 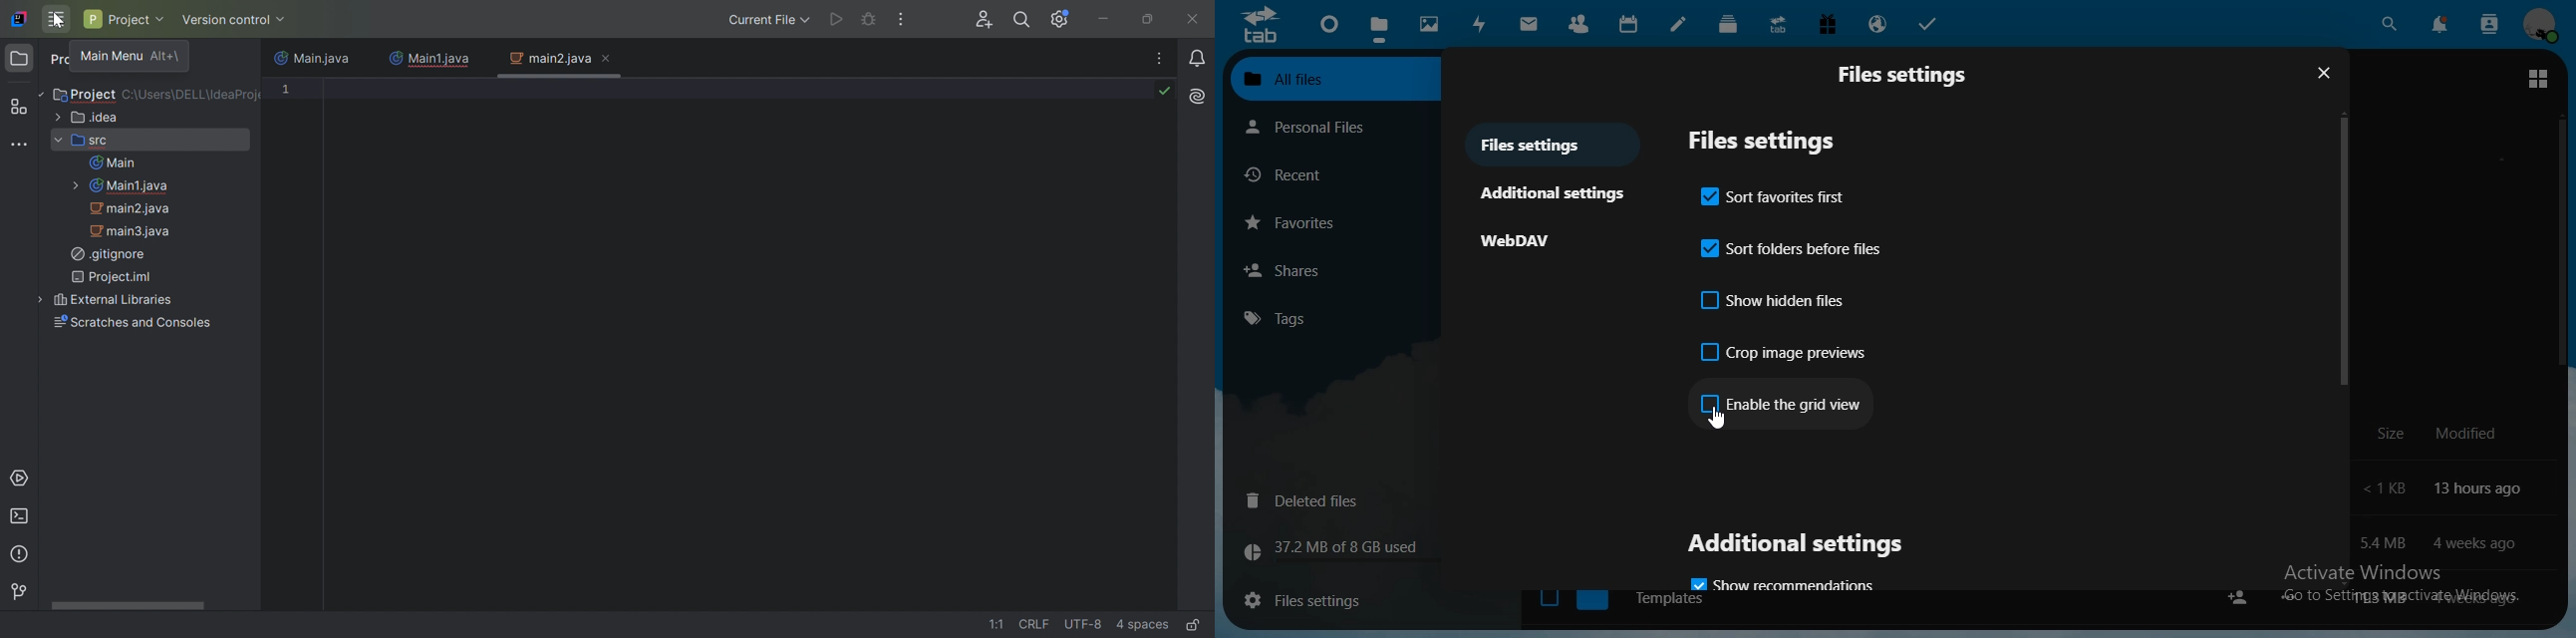 What do you see at coordinates (2324, 75) in the screenshot?
I see `close` at bounding box center [2324, 75].